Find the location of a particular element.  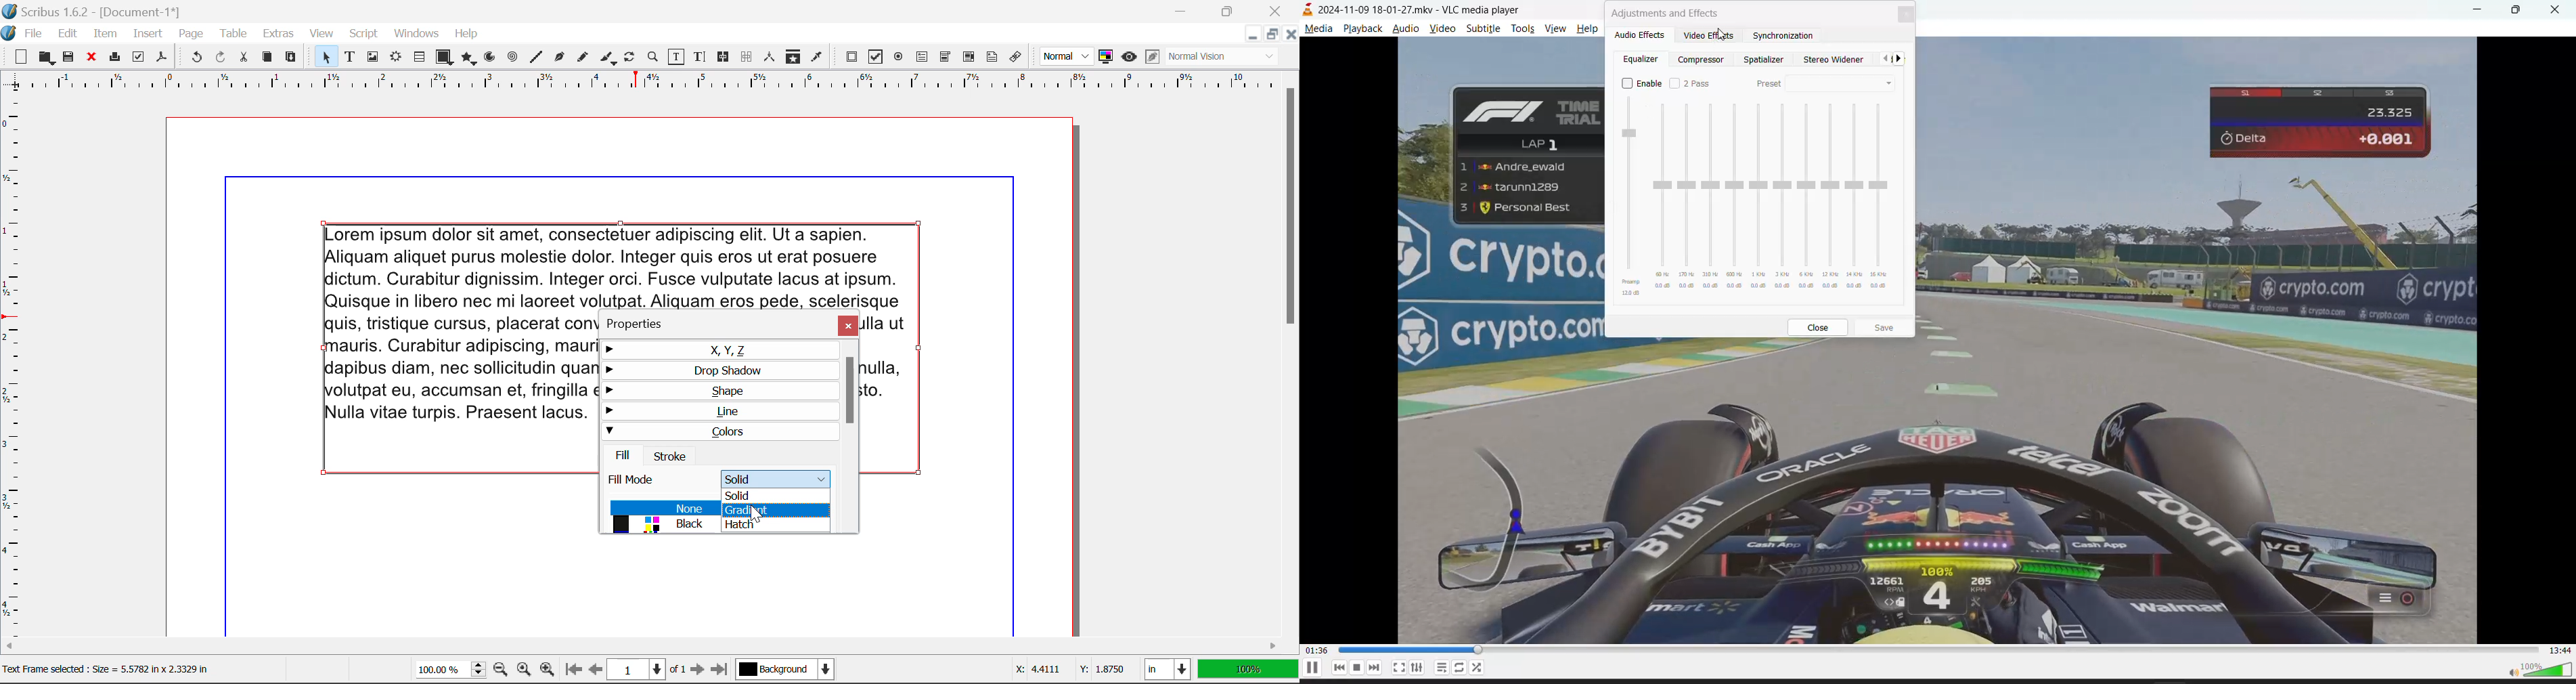

Gradient is located at coordinates (772, 511).